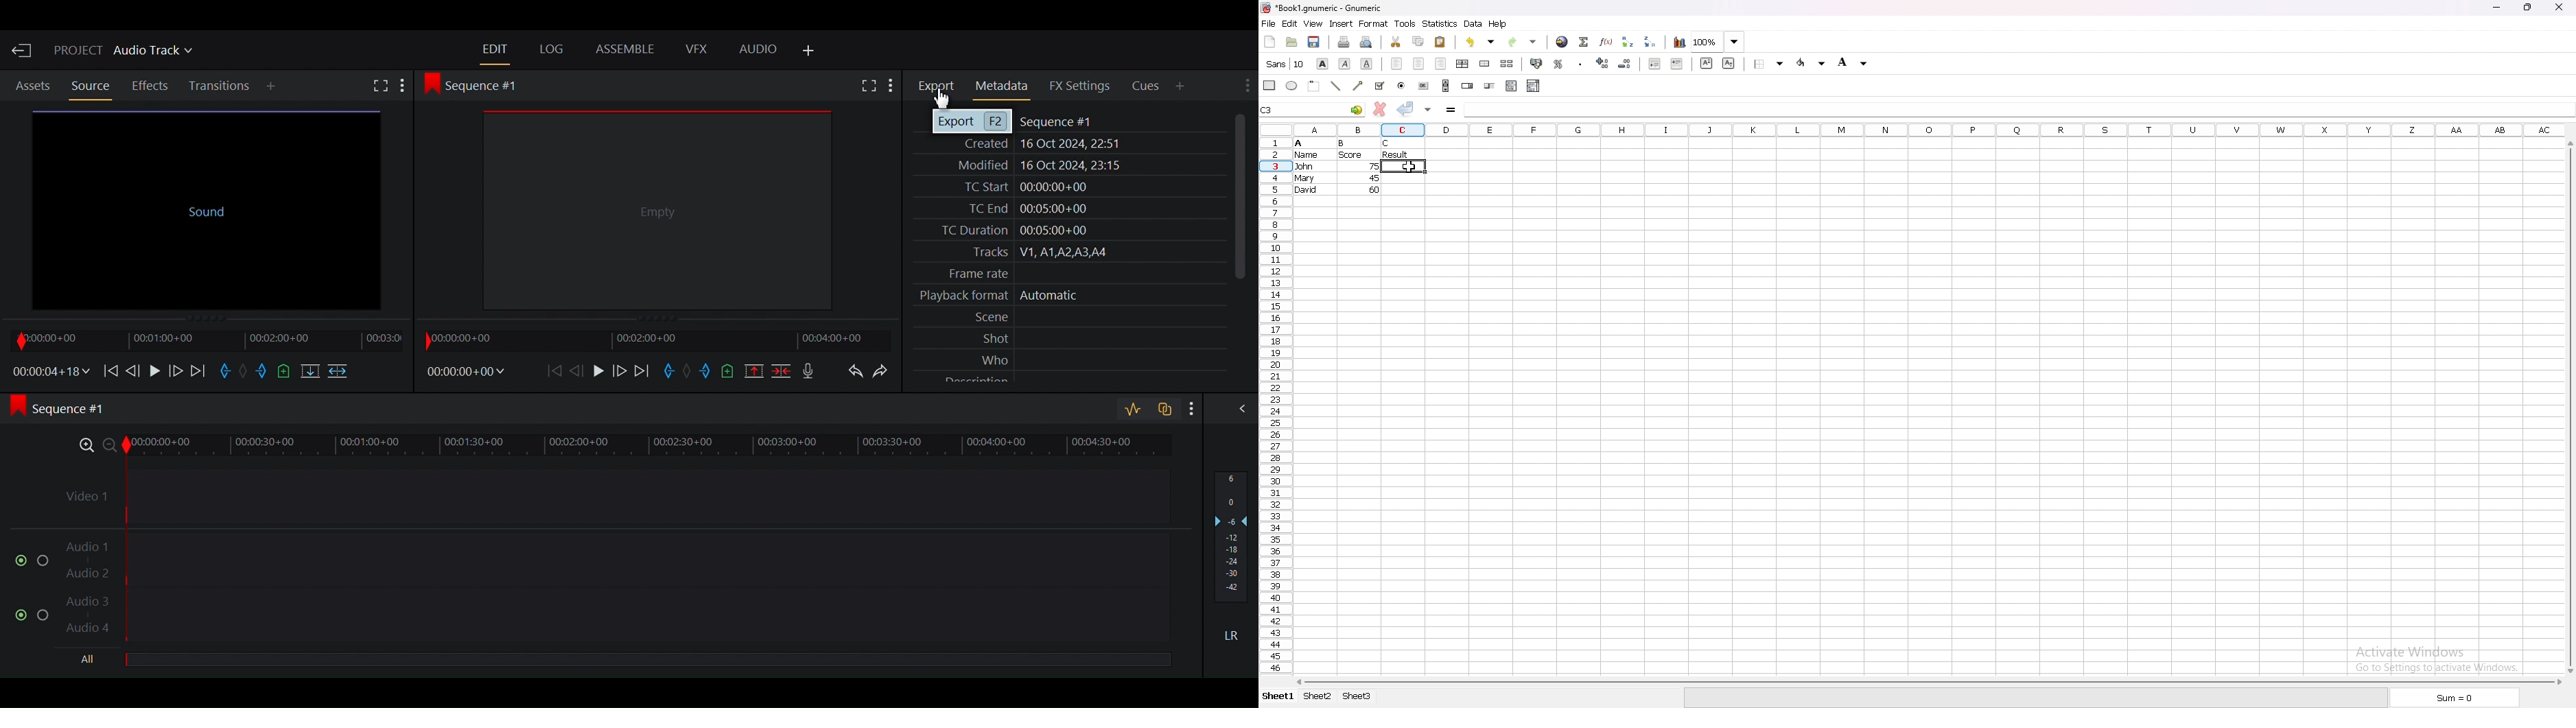 Image resolution: width=2576 pixels, height=728 pixels. What do you see at coordinates (1468, 85) in the screenshot?
I see `spin button` at bounding box center [1468, 85].